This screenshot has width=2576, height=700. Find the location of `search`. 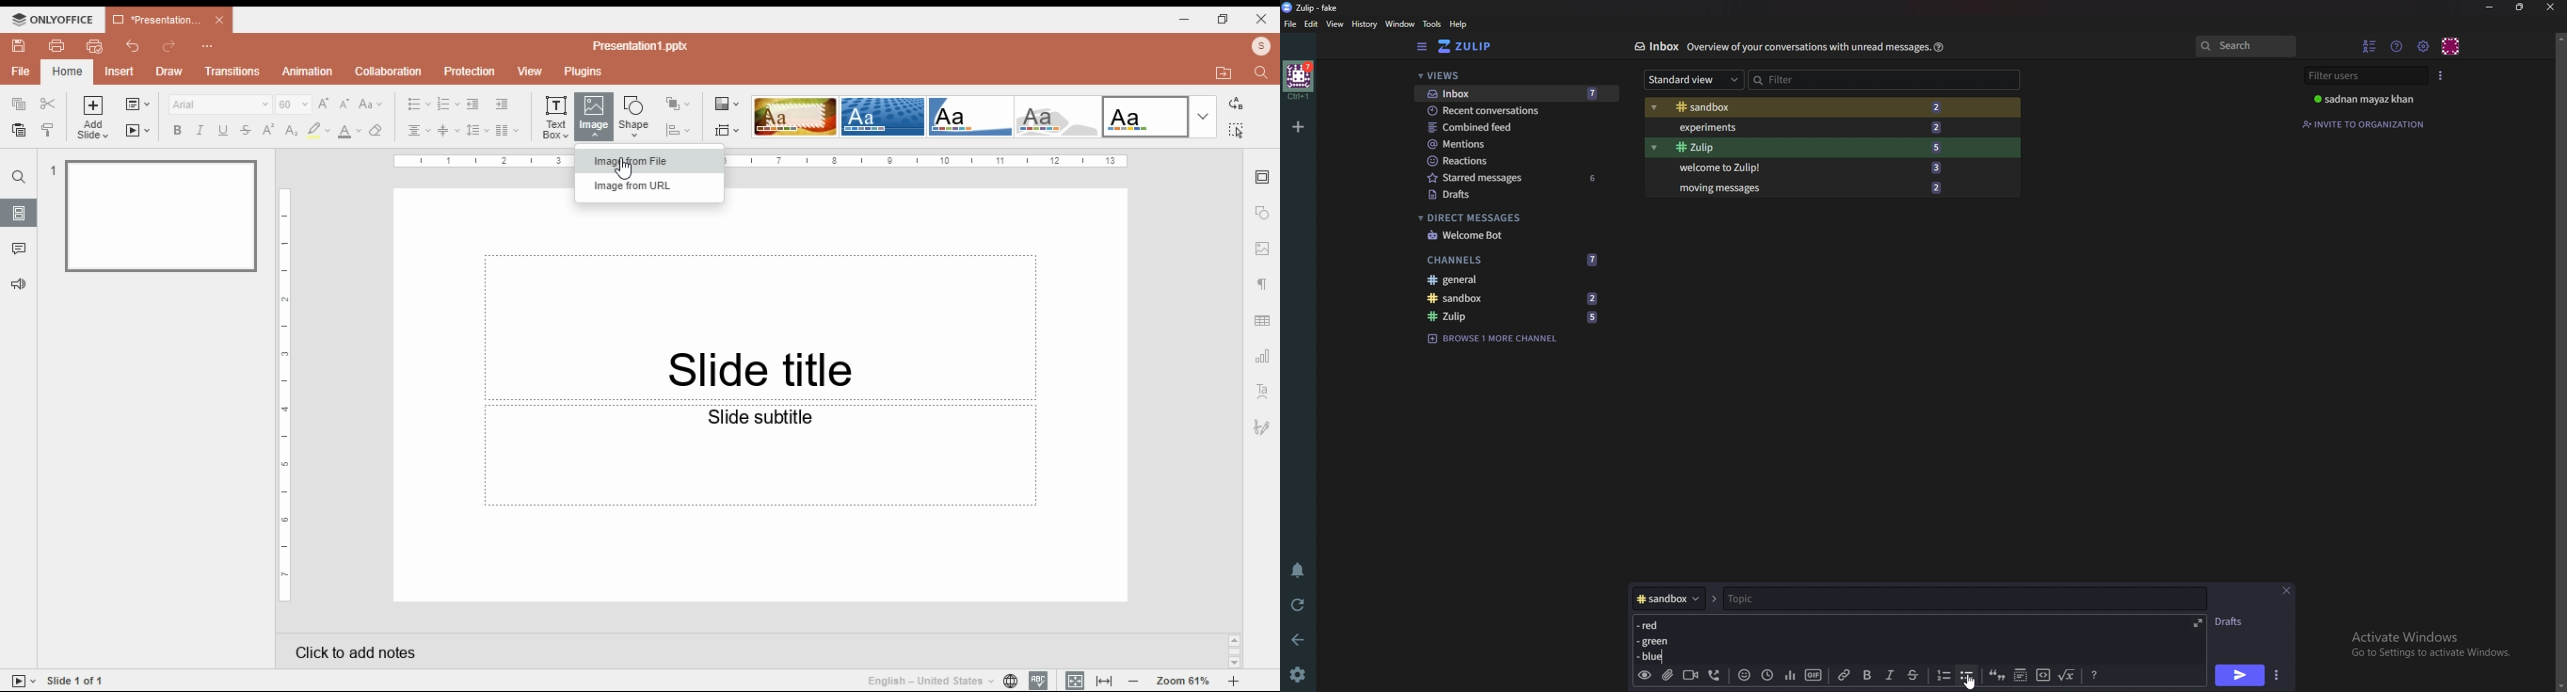

search is located at coordinates (2245, 46).